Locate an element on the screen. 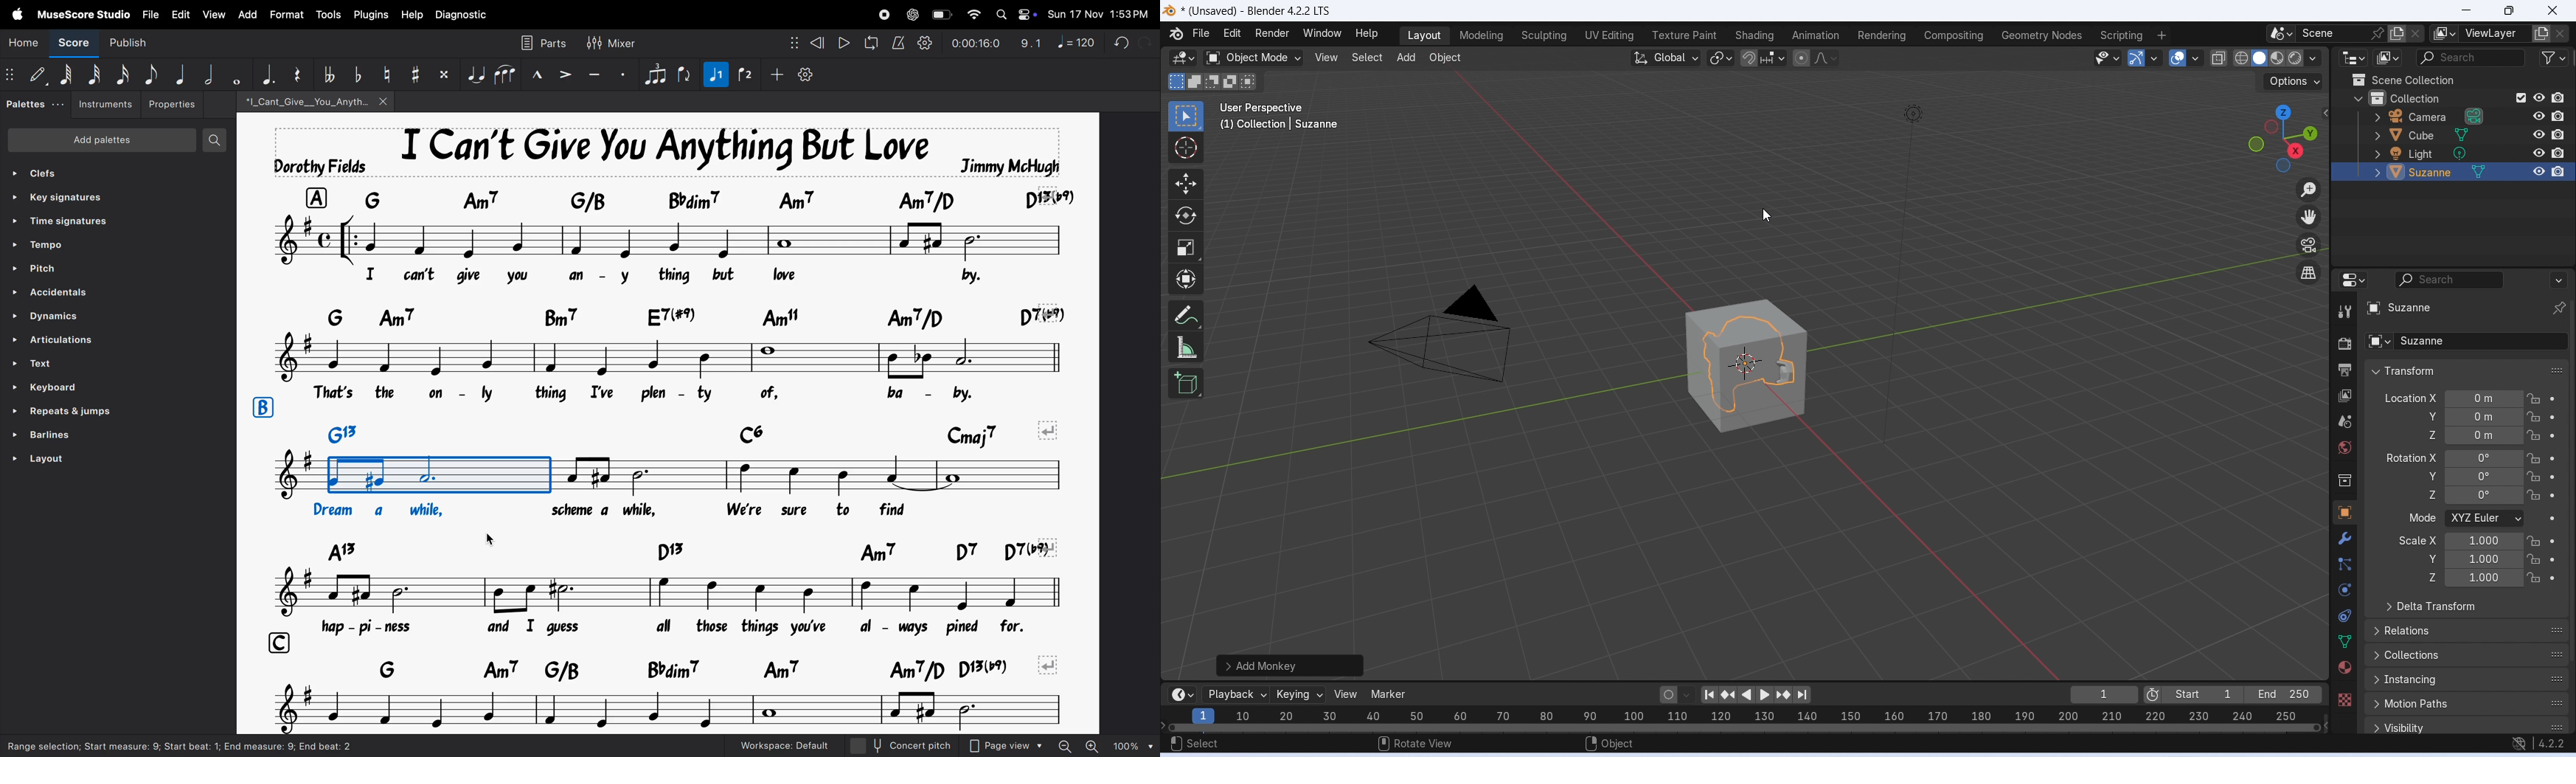  editor type is located at coordinates (2355, 58).